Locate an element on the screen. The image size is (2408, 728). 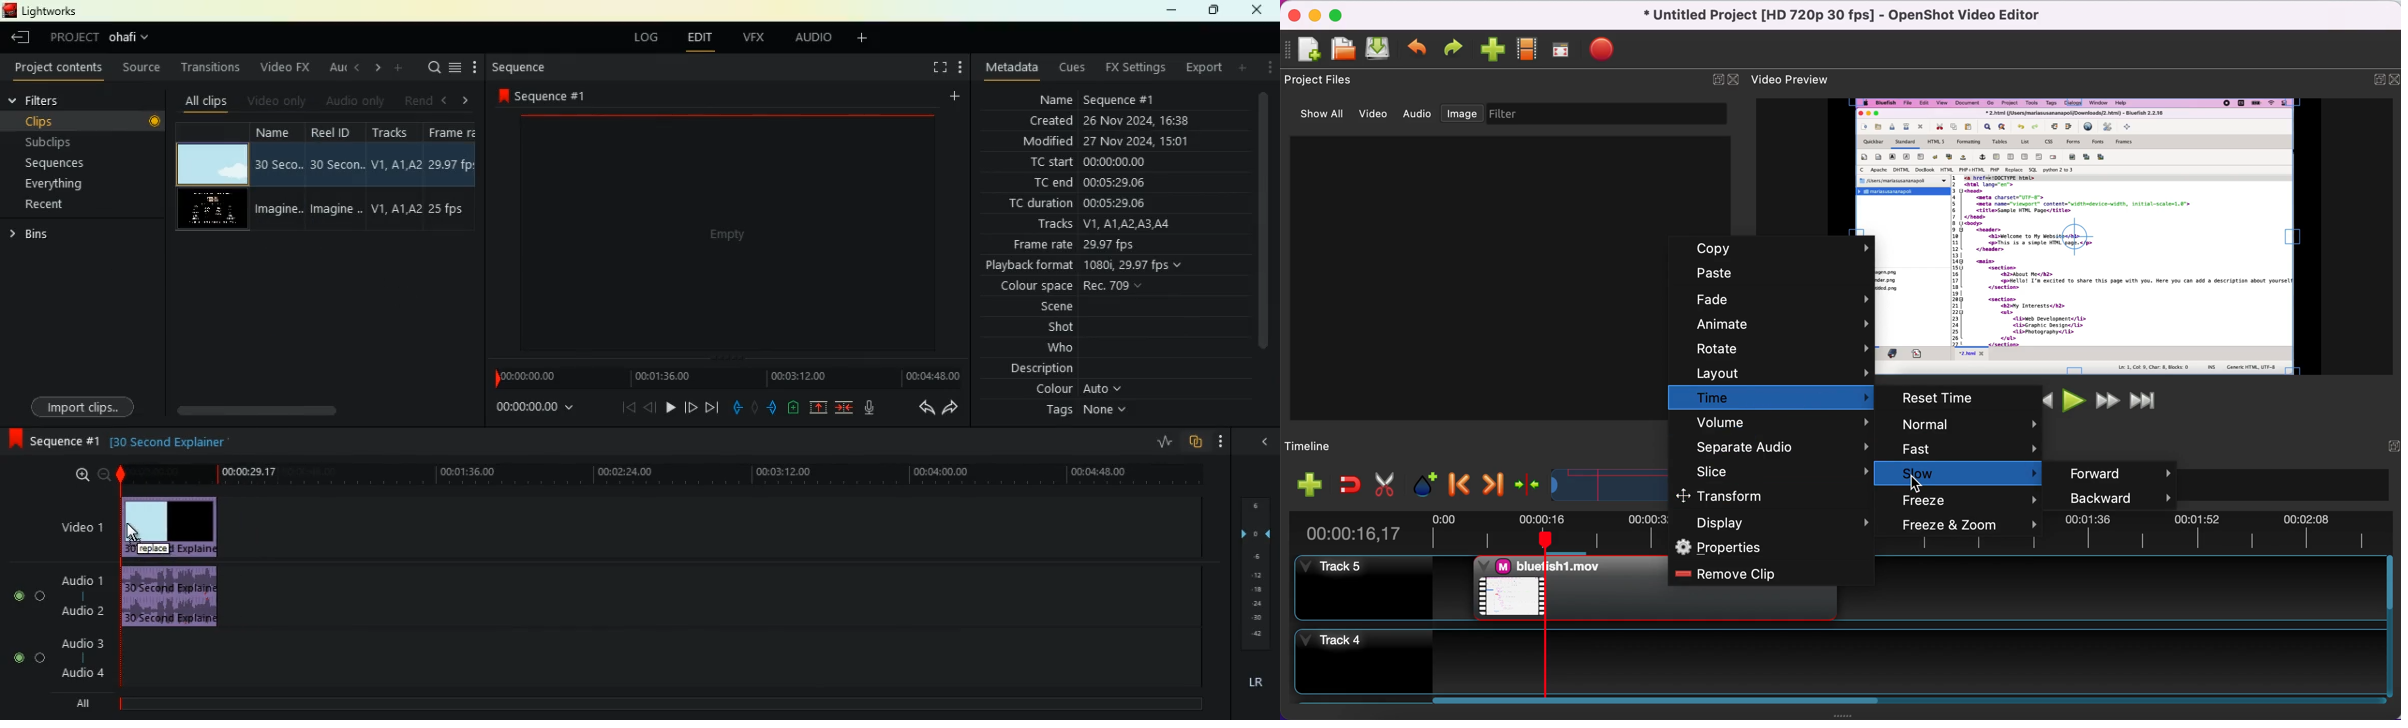
30 second explainer is located at coordinates (171, 440).